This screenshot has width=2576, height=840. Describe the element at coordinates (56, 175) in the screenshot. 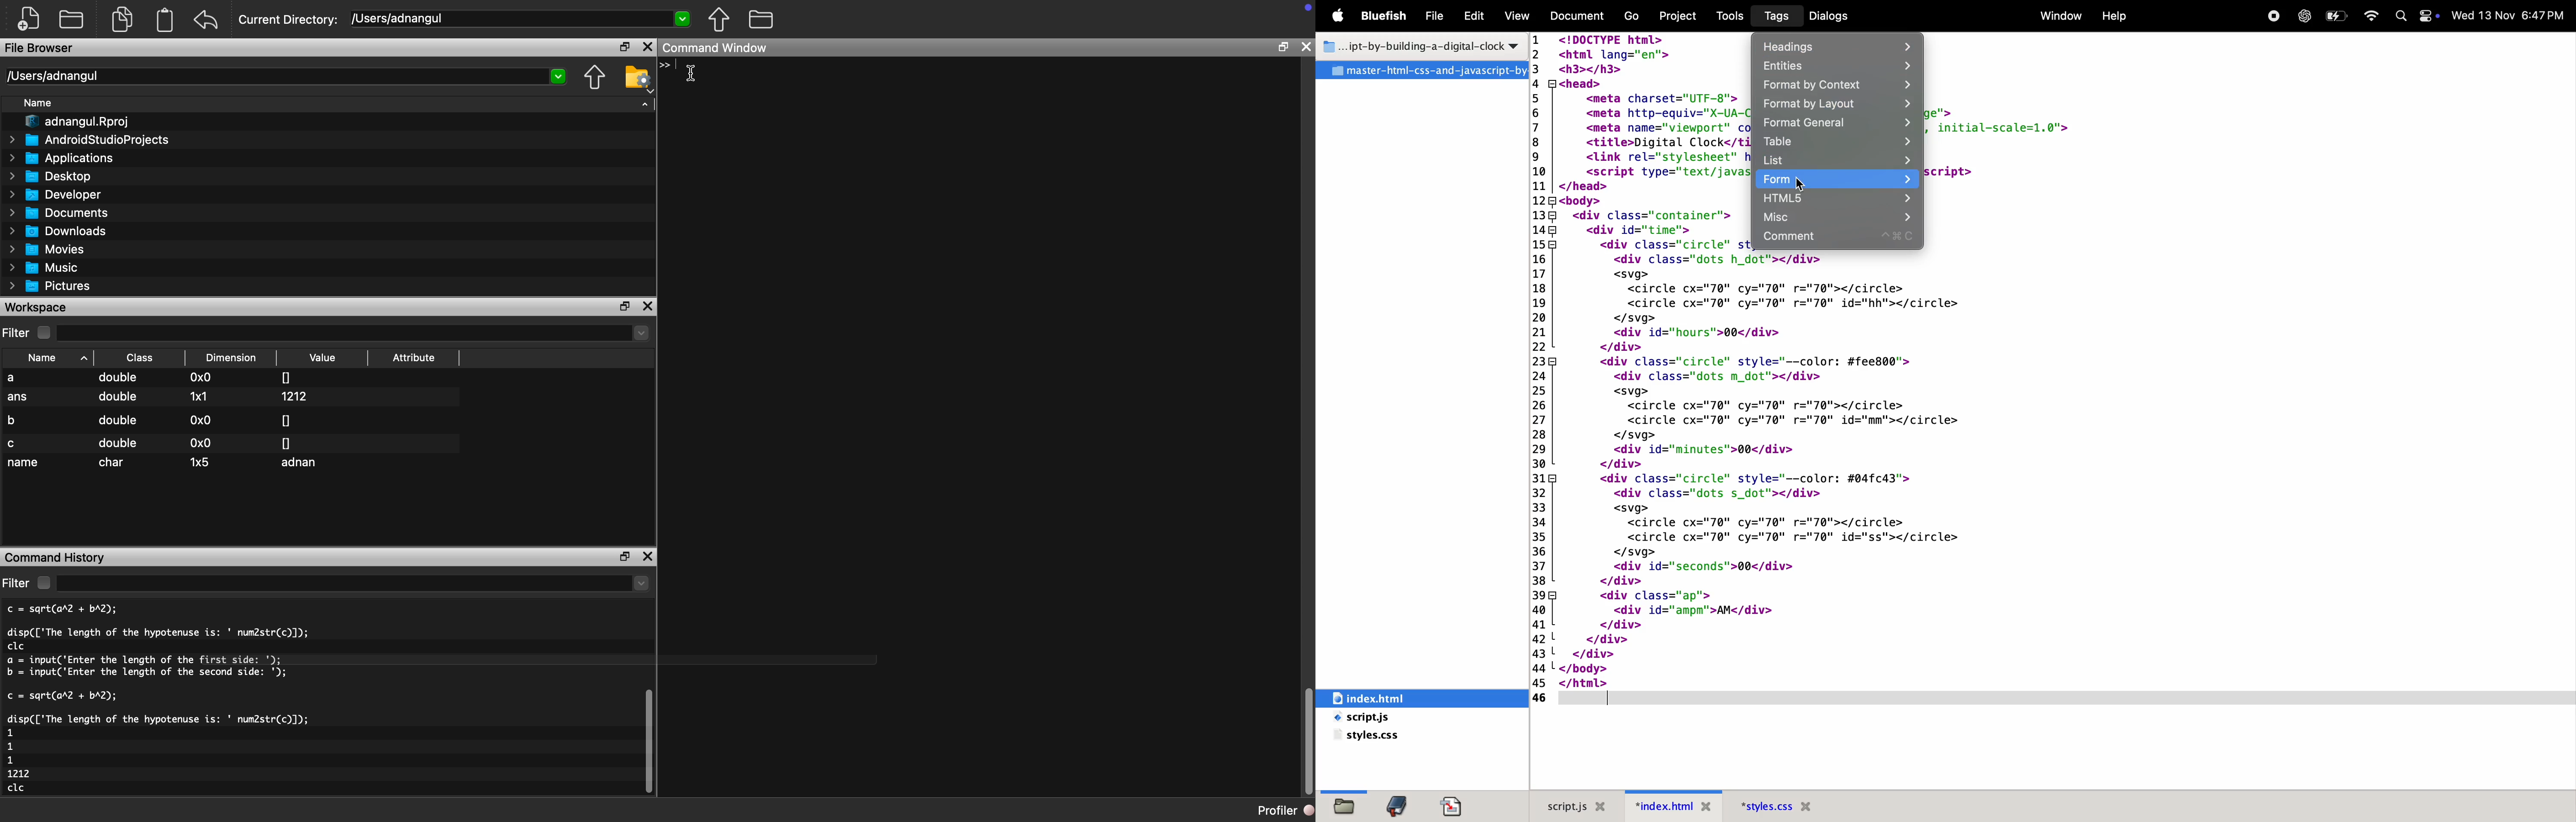

I see ` Desktop` at that location.